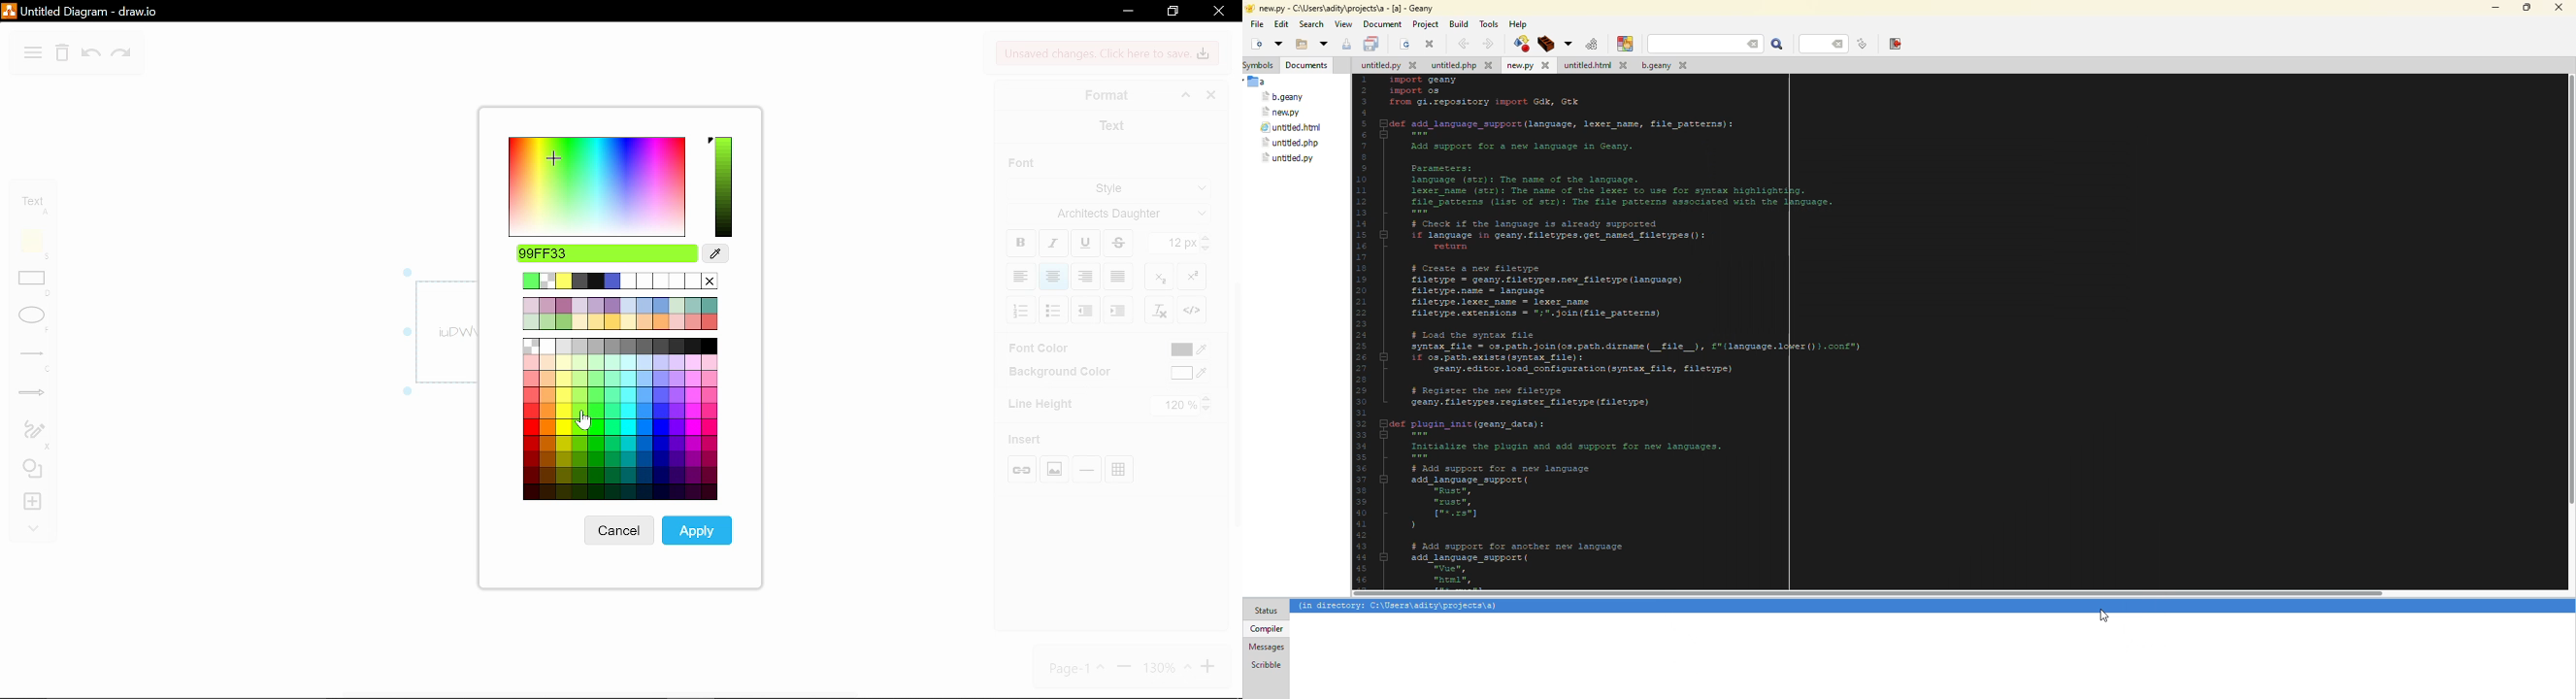  Describe the element at coordinates (26, 357) in the screenshot. I see `lines` at that location.